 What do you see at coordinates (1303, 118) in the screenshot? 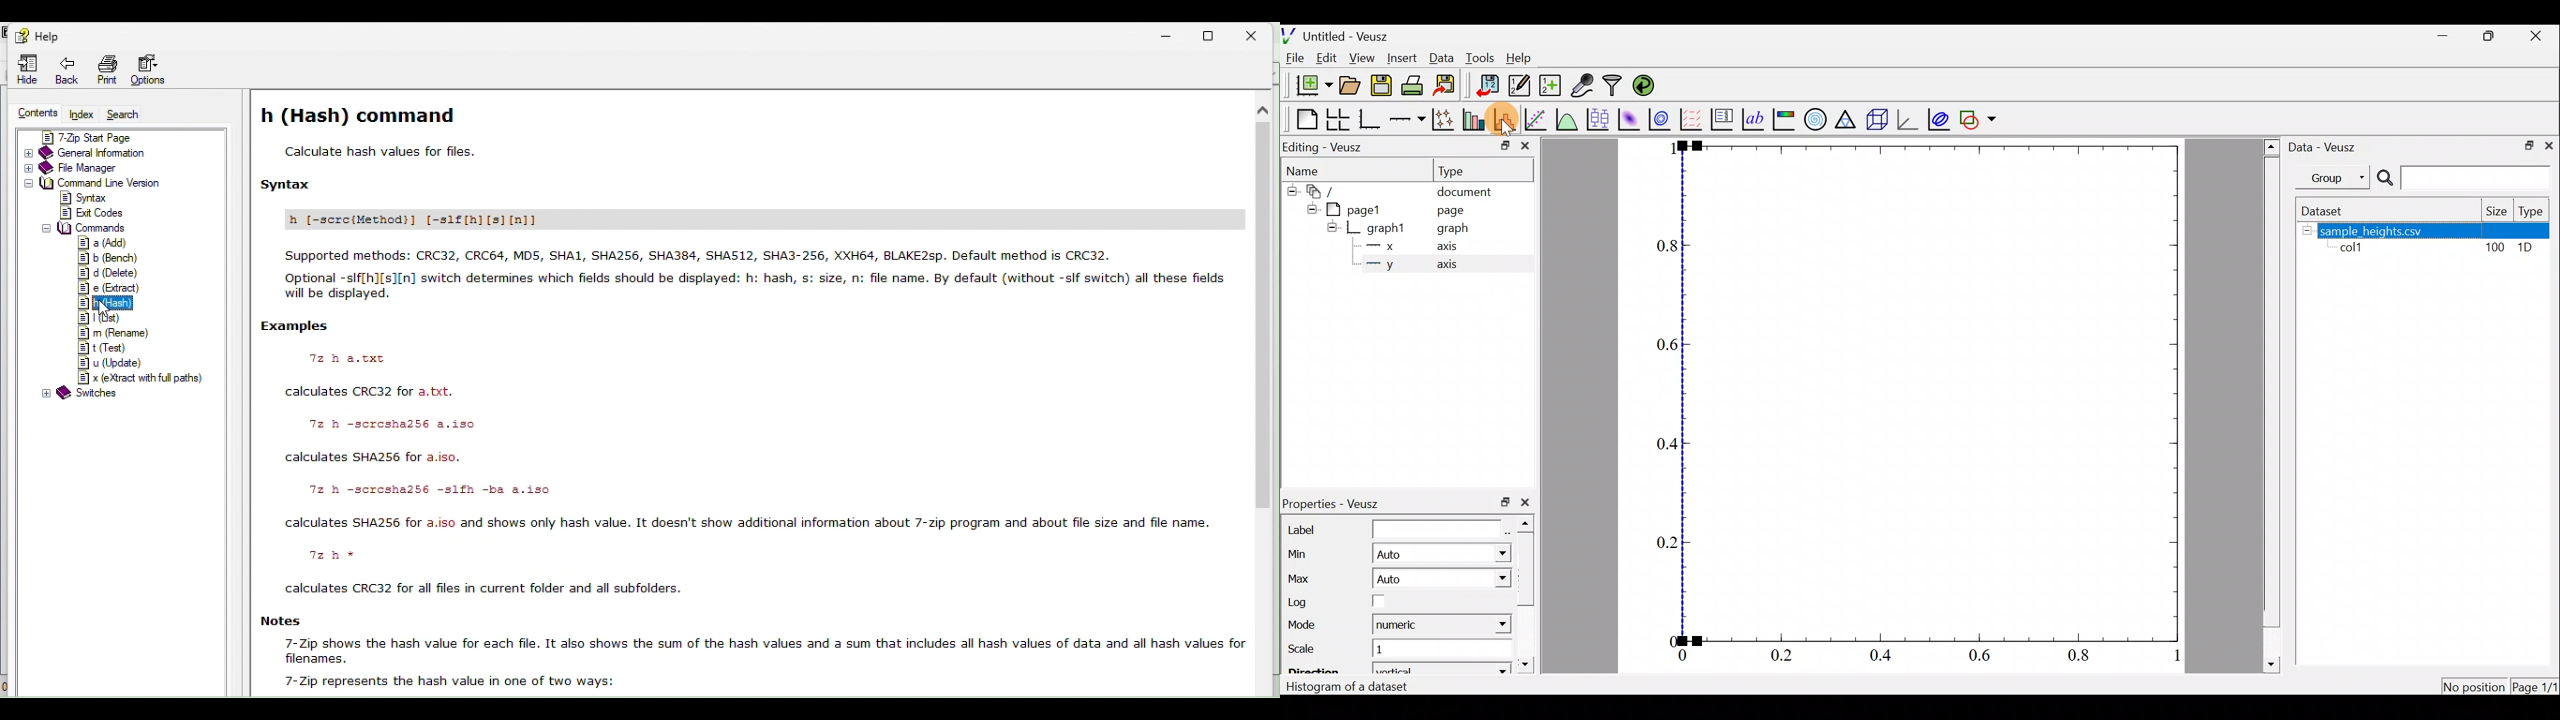
I see `Blank page` at bounding box center [1303, 118].